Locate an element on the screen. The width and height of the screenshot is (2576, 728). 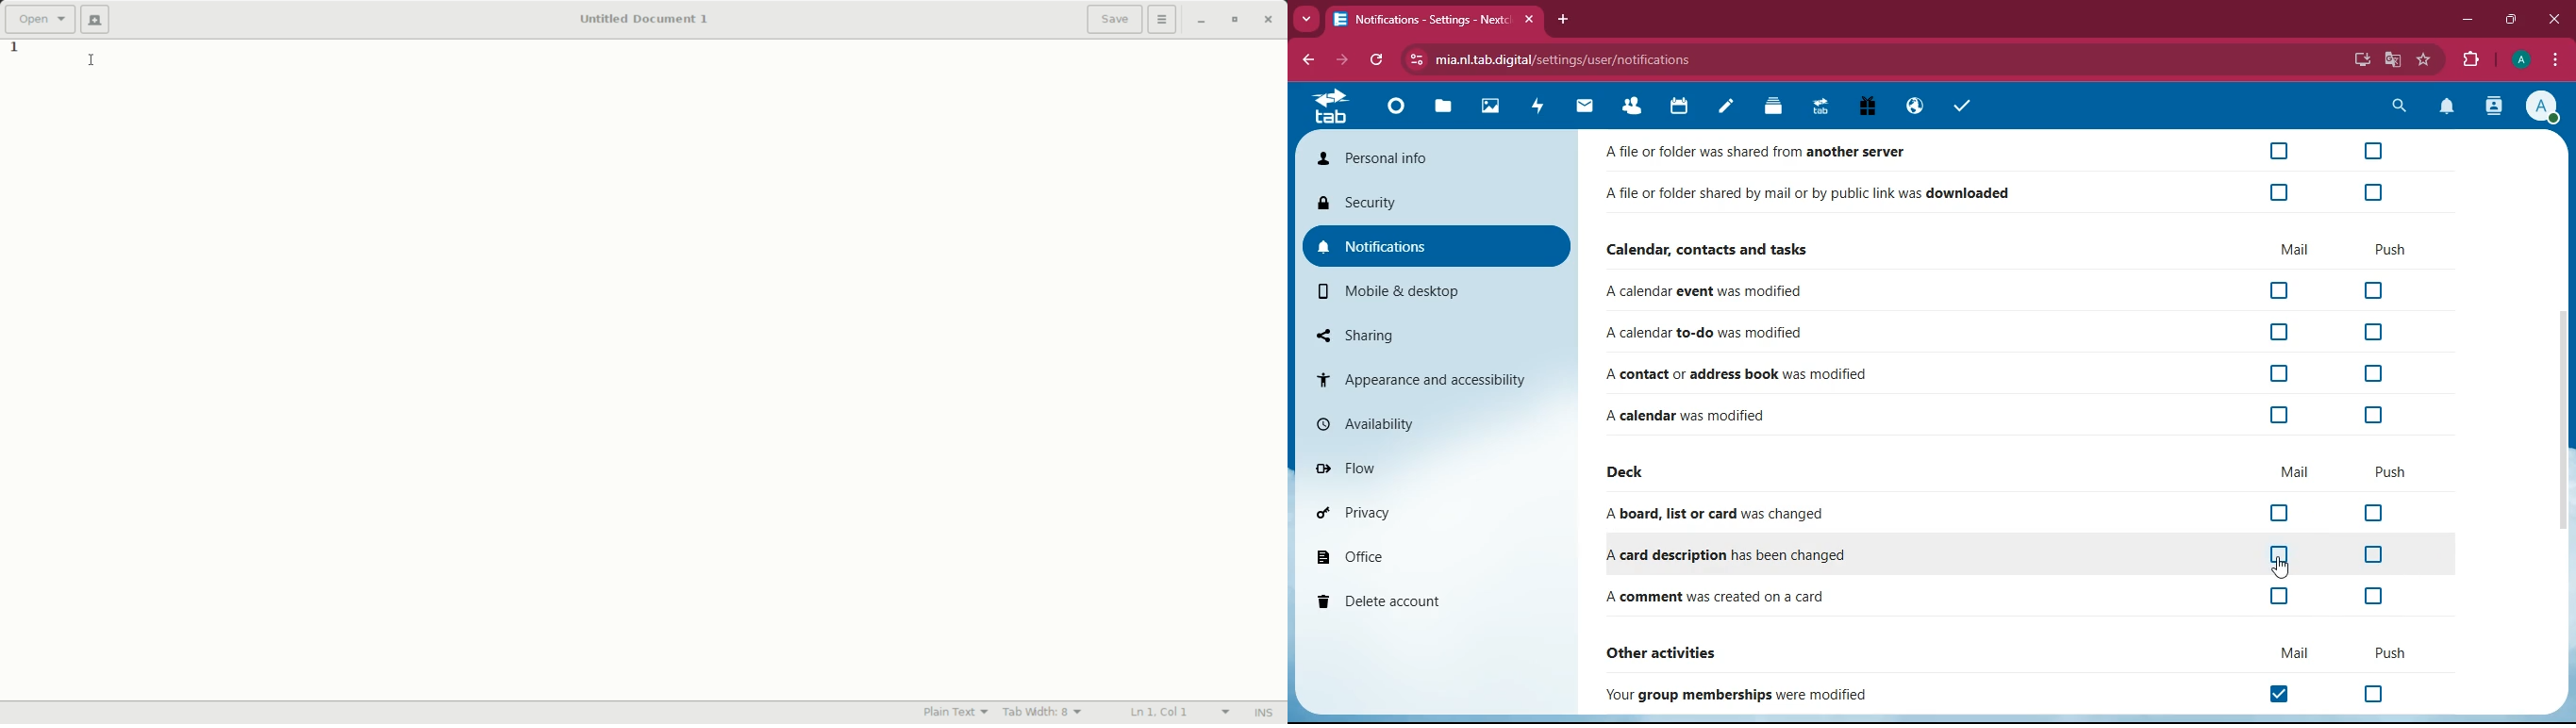
A comment was created on a card is located at coordinates (1718, 599).